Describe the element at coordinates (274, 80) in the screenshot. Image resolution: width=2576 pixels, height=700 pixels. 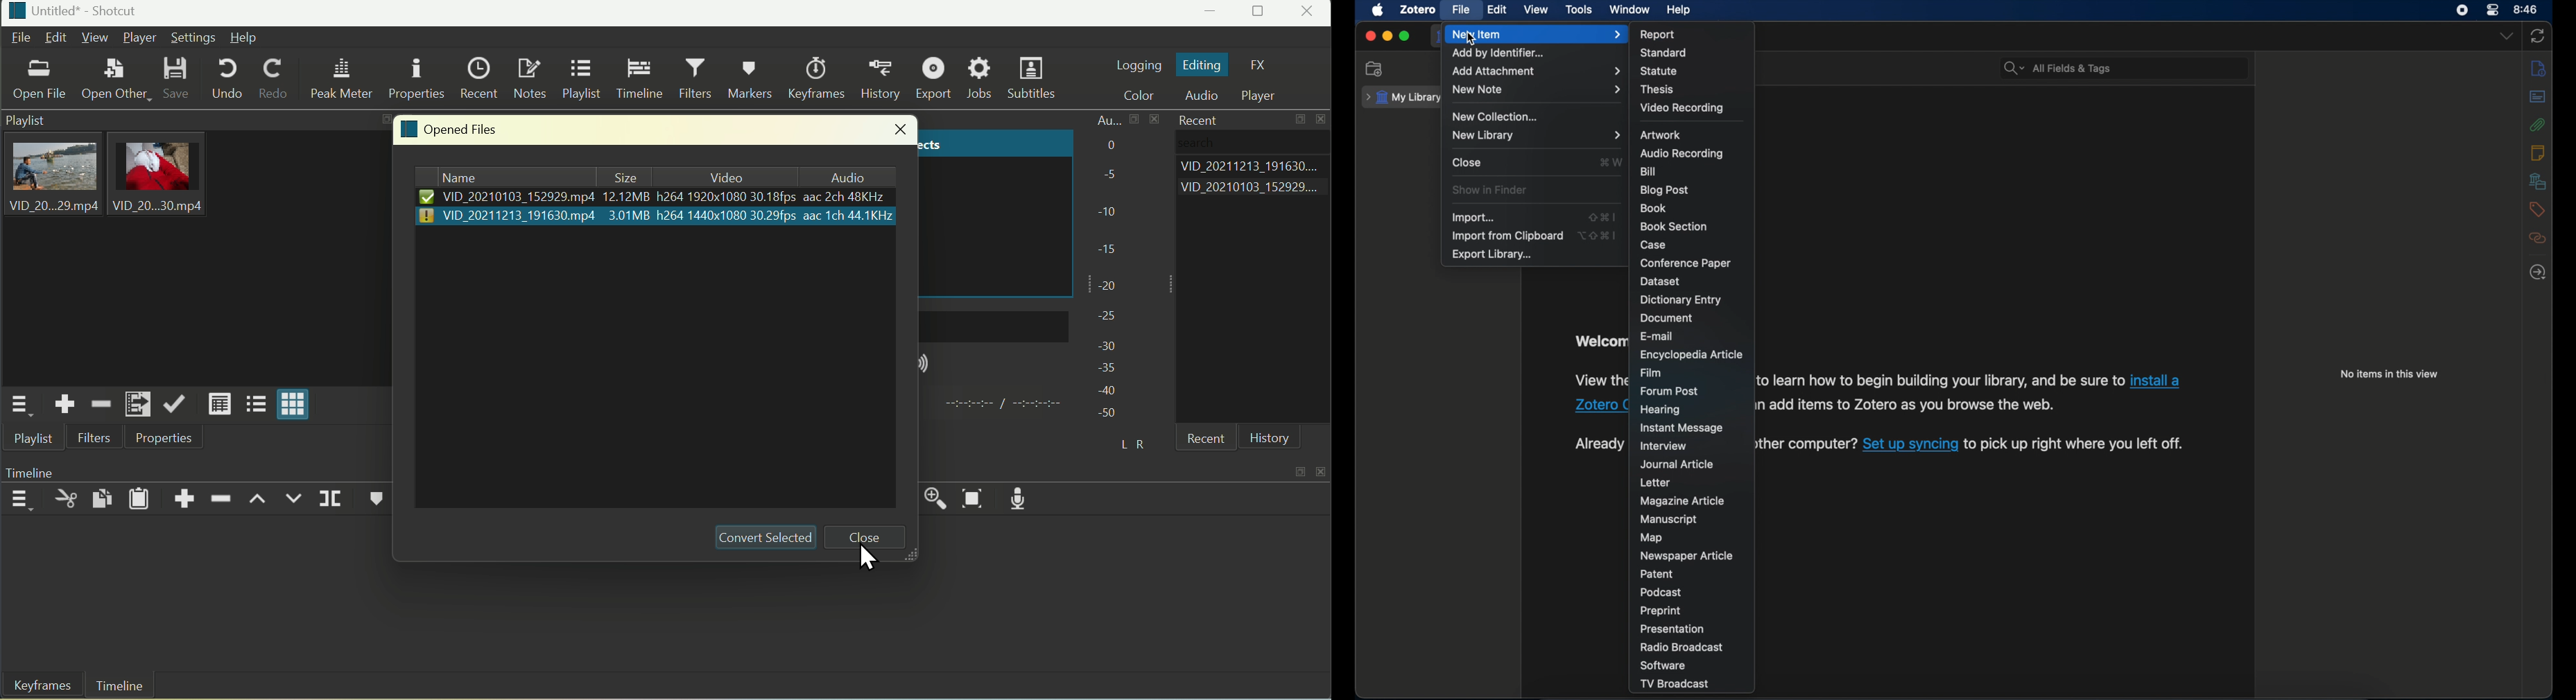
I see `Redo` at that location.